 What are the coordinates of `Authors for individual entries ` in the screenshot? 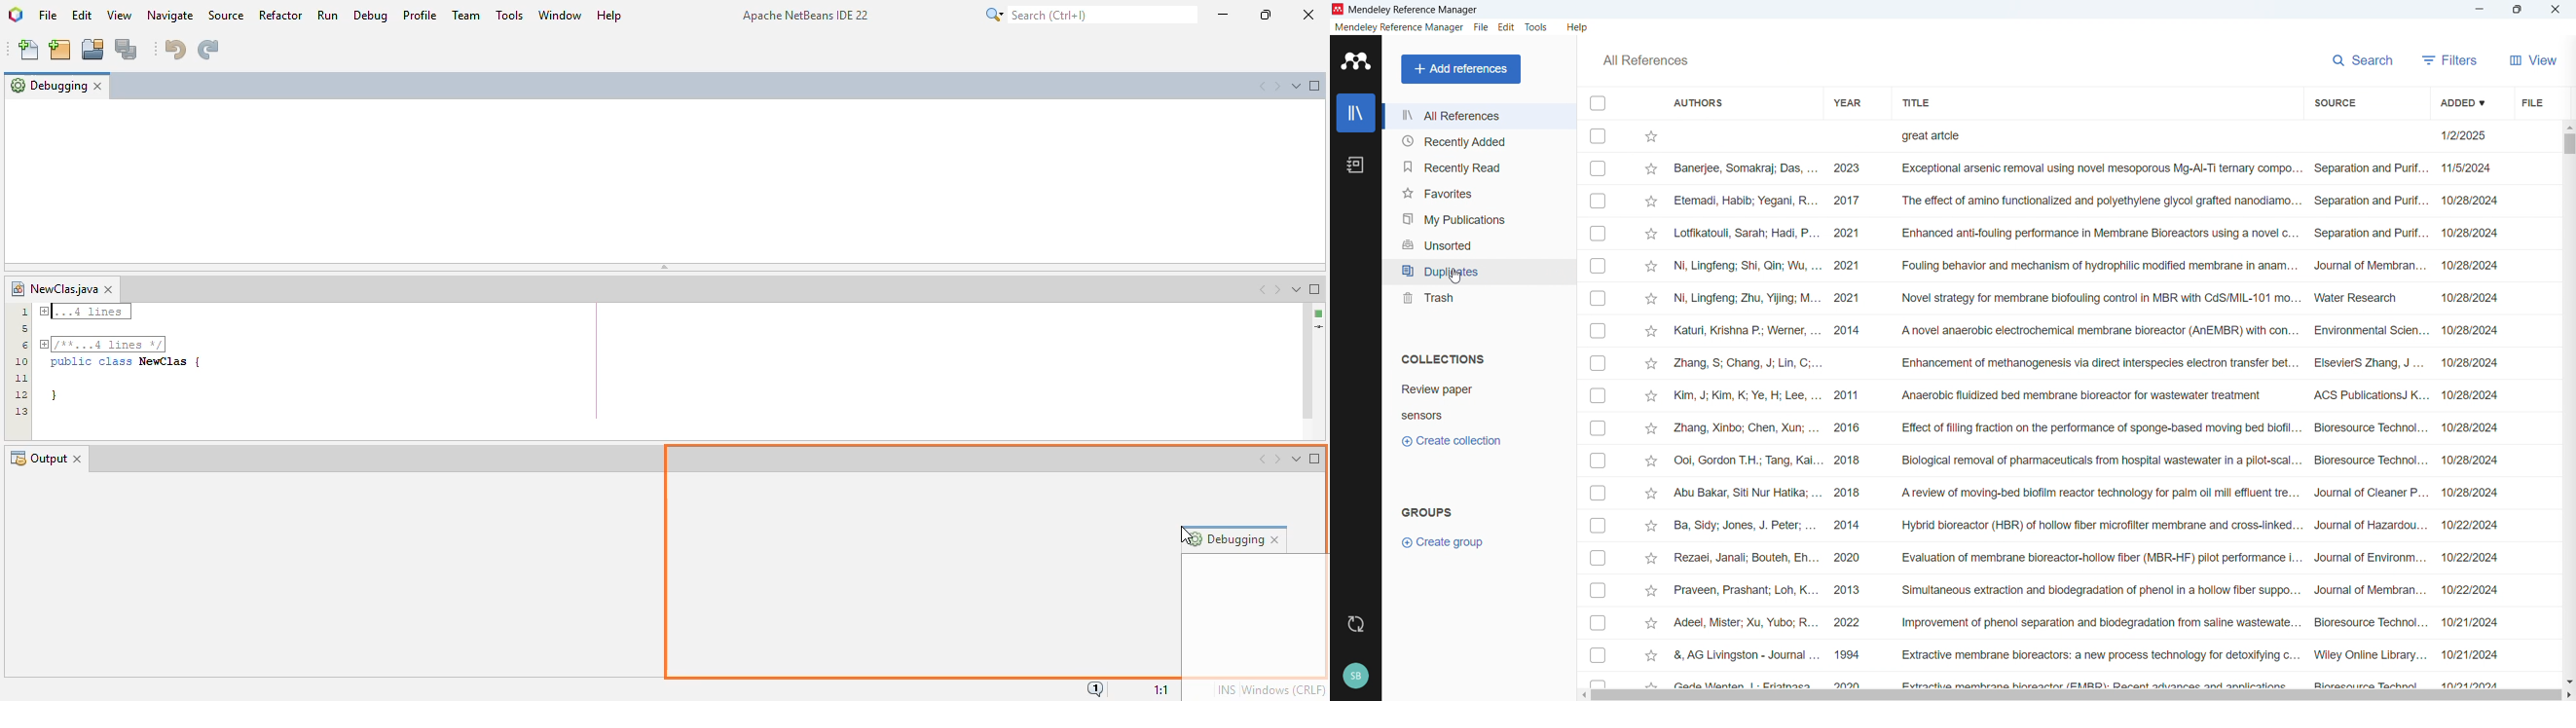 It's located at (1745, 406).